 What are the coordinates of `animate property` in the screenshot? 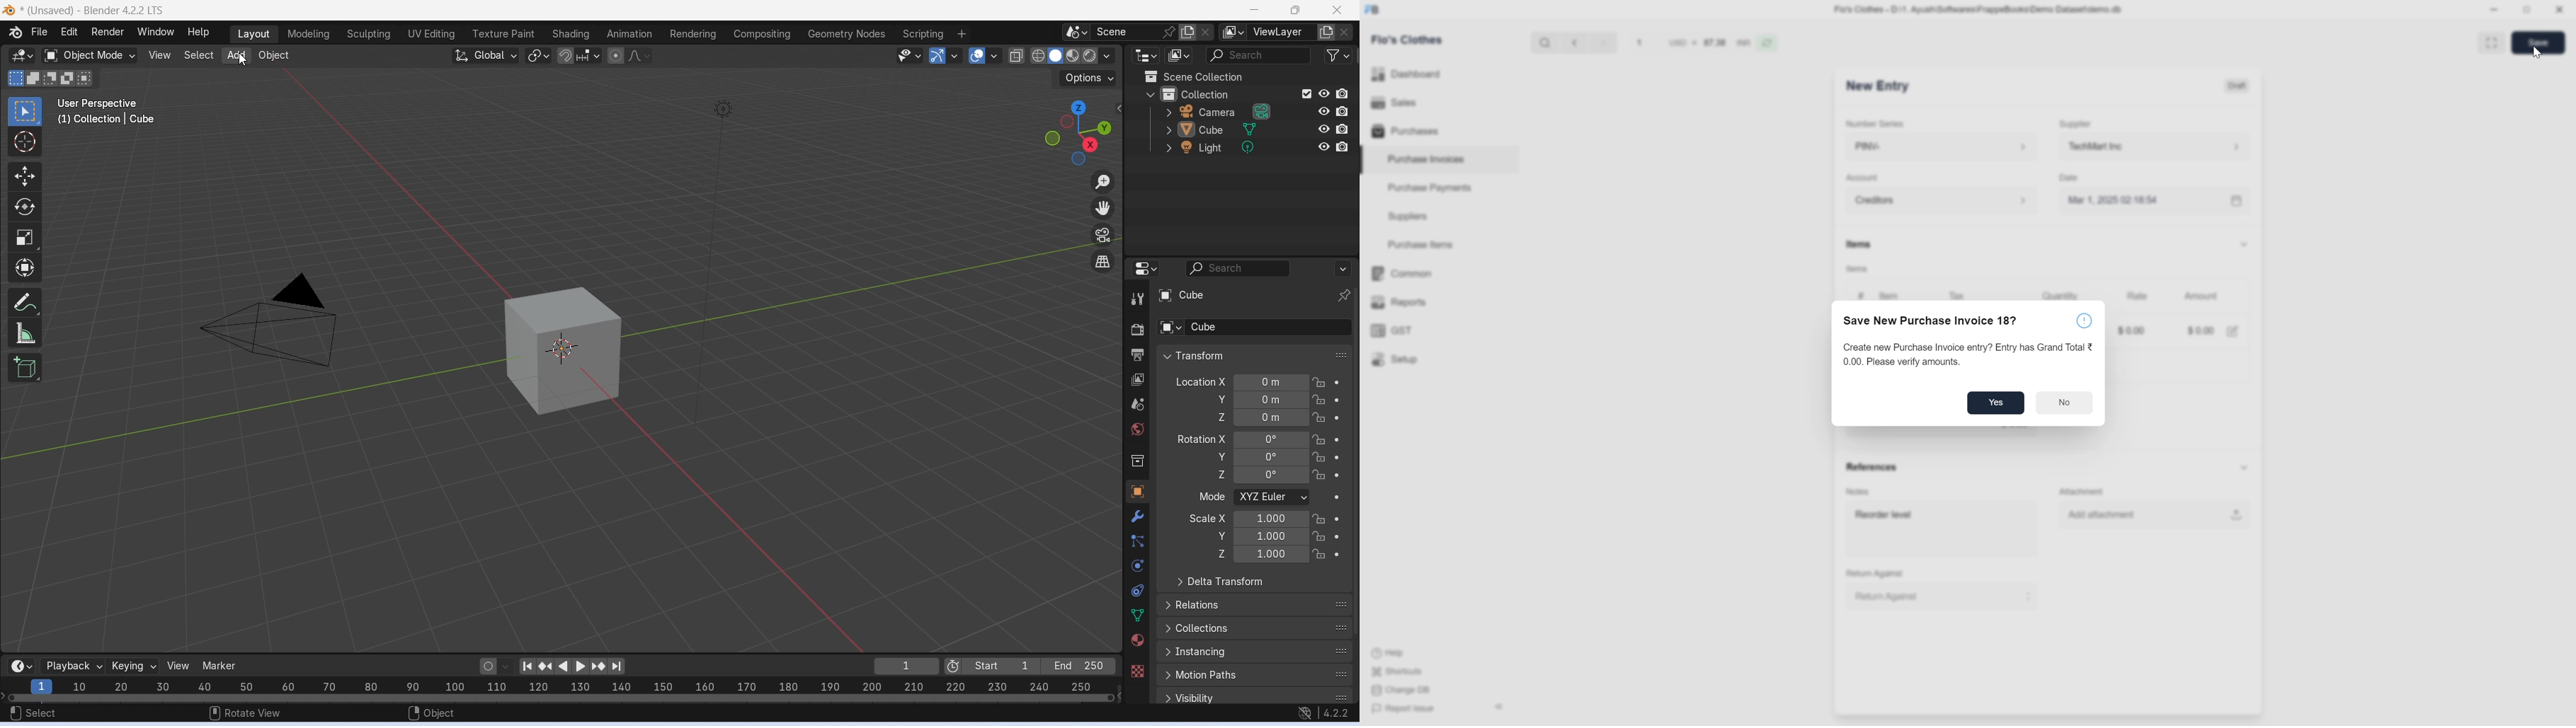 It's located at (1338, 400).